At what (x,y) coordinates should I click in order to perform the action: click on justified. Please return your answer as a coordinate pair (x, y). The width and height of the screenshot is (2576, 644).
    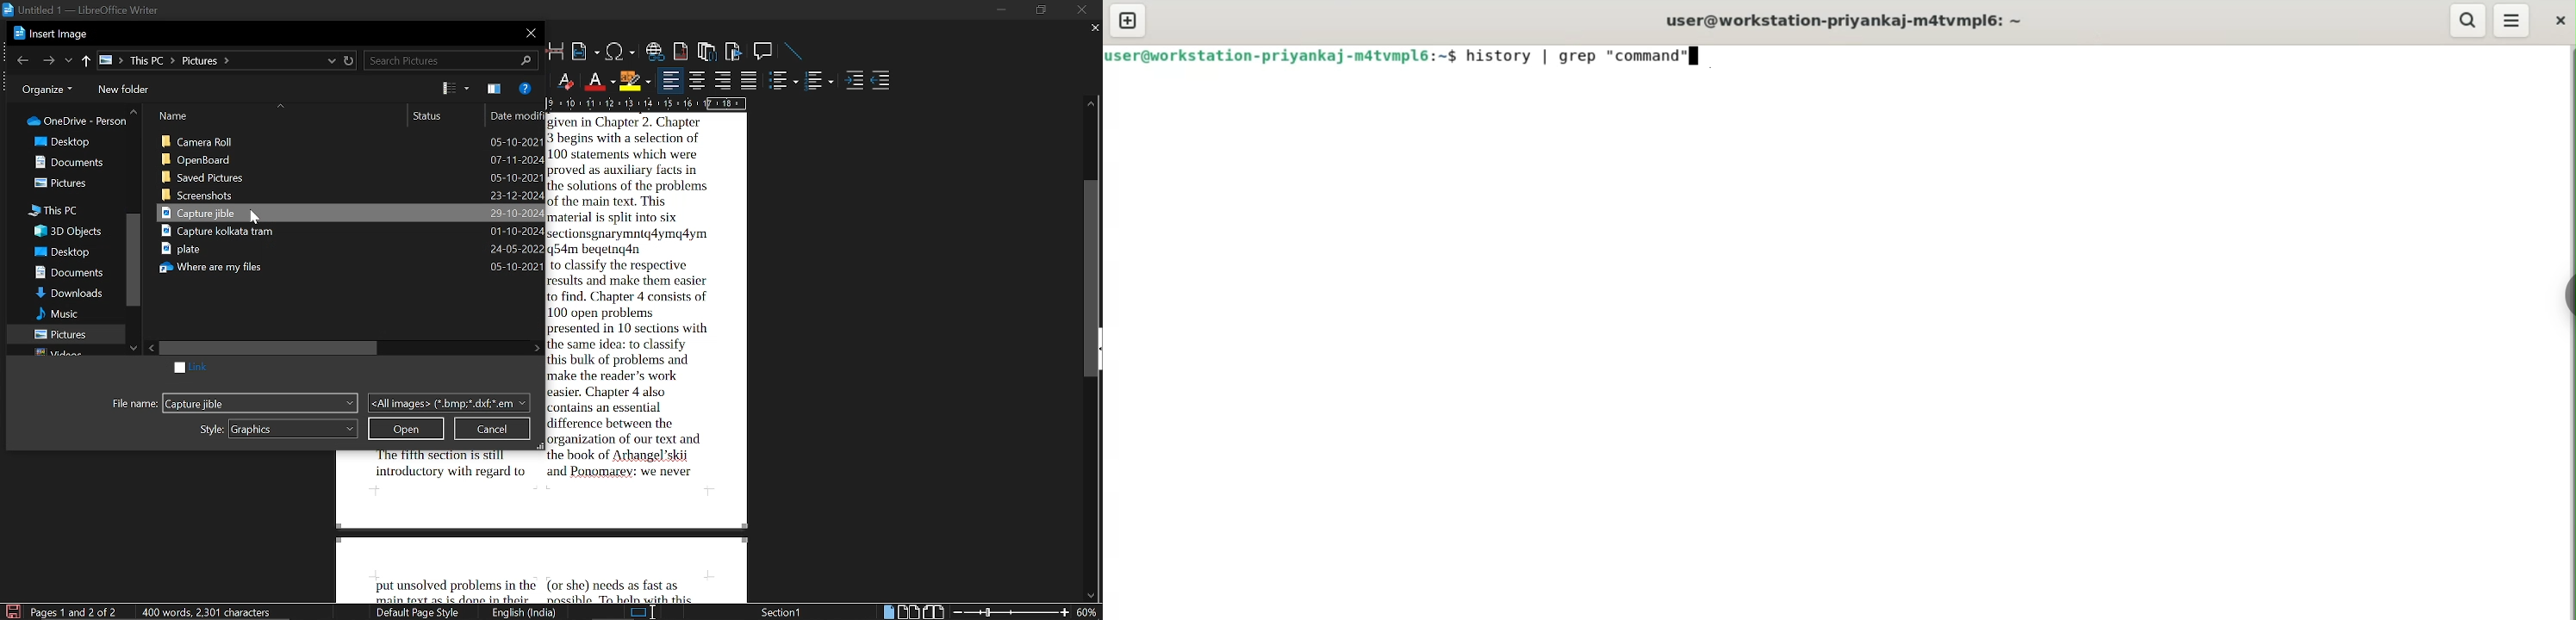
    Looking at the image, I should click on (750, 81).